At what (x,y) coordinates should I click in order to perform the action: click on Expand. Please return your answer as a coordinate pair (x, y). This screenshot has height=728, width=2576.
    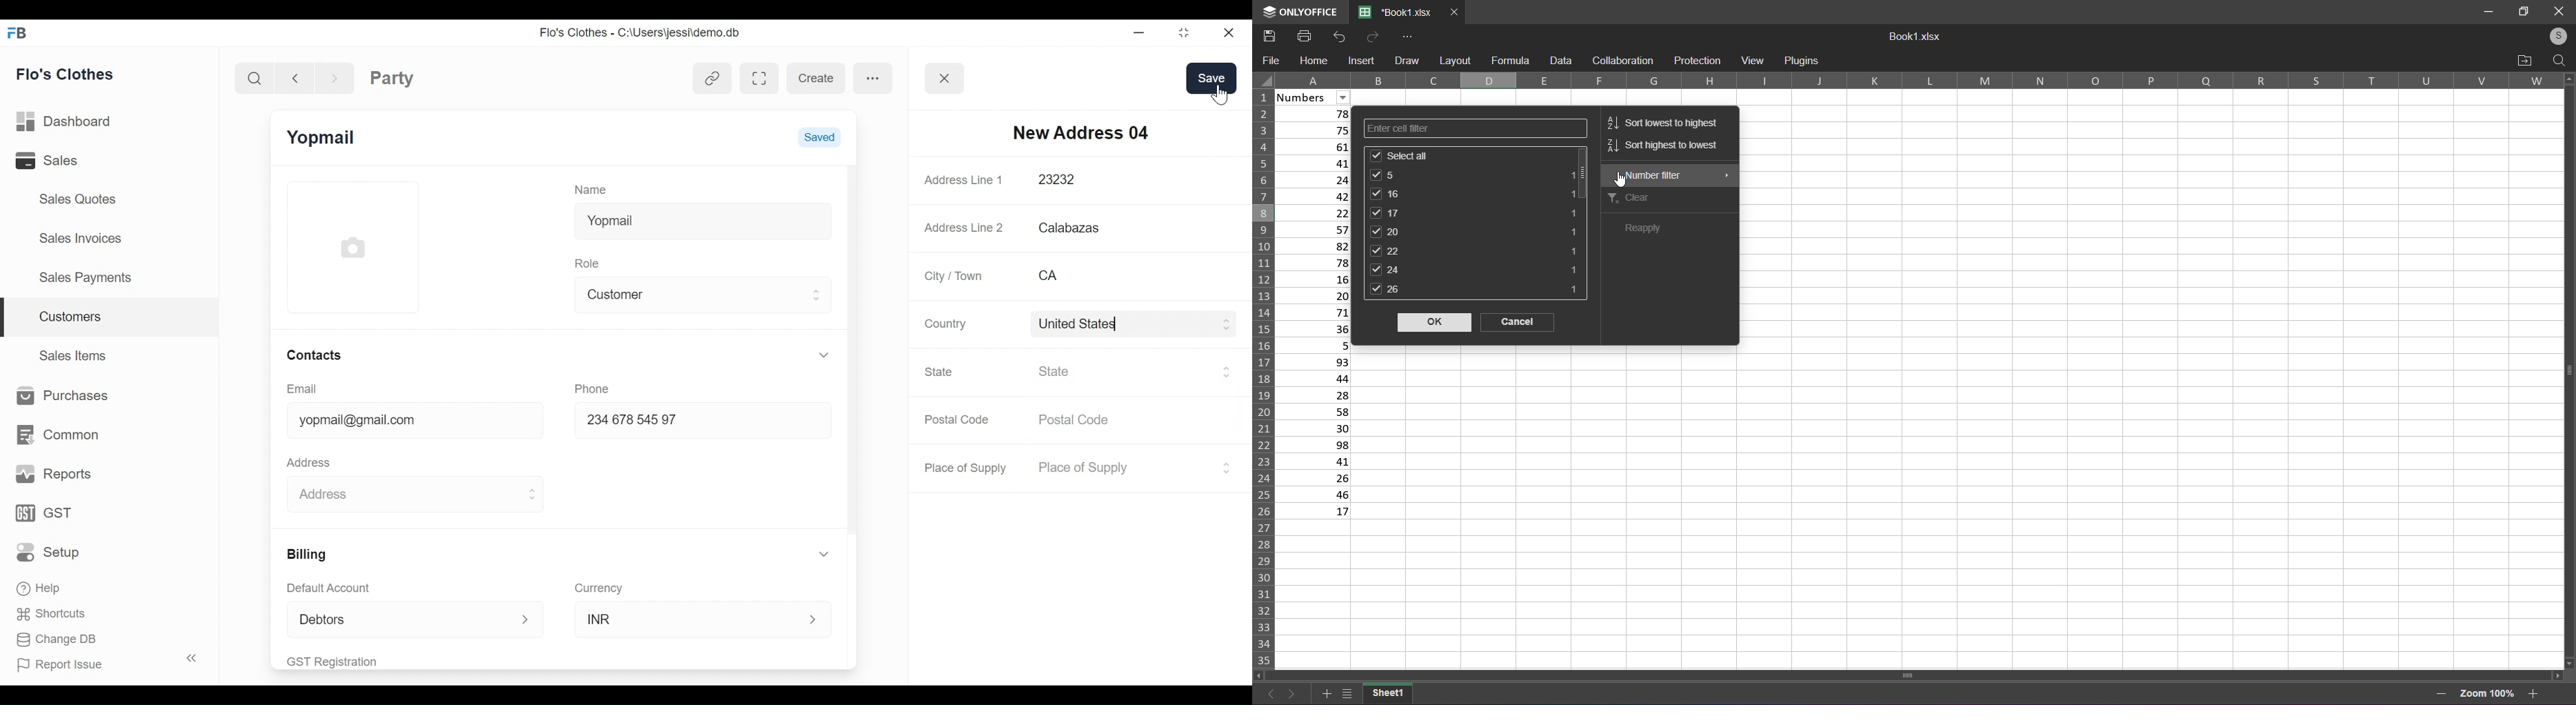
    Looking at the image, I should click on (527, 620).